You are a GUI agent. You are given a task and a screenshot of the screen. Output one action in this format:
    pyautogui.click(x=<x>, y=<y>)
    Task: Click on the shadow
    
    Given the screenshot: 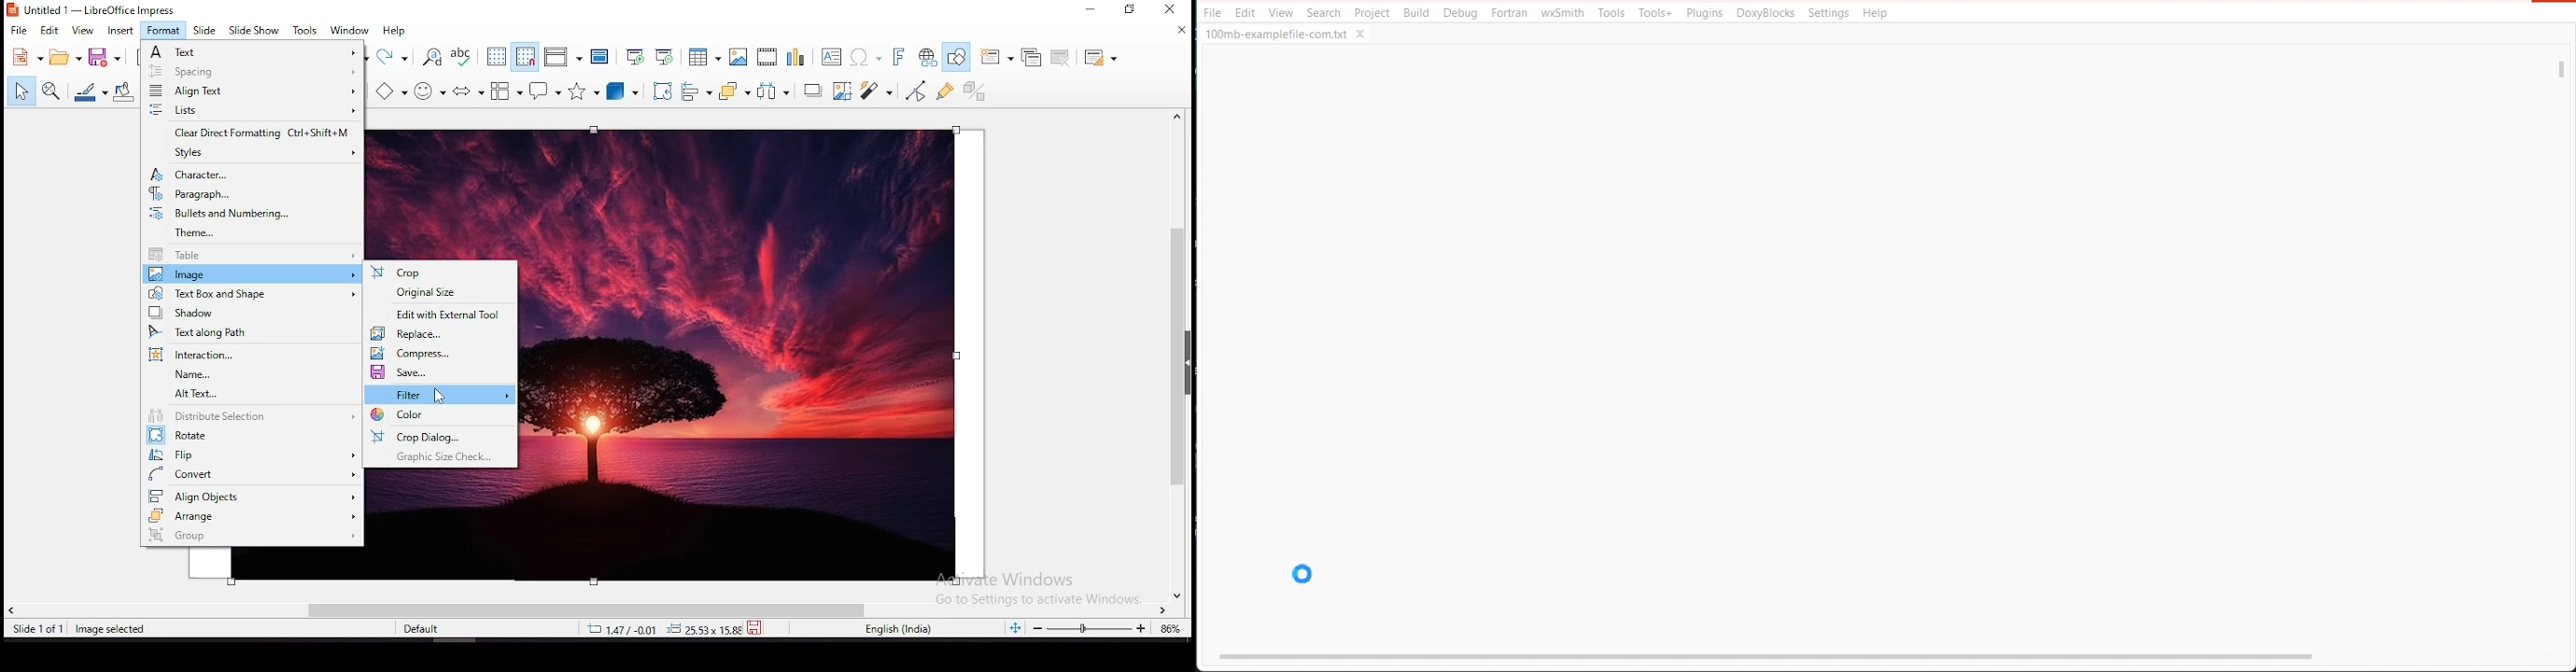 What is the action you would take?
    pyautogui.click(x=249, y=313)
    